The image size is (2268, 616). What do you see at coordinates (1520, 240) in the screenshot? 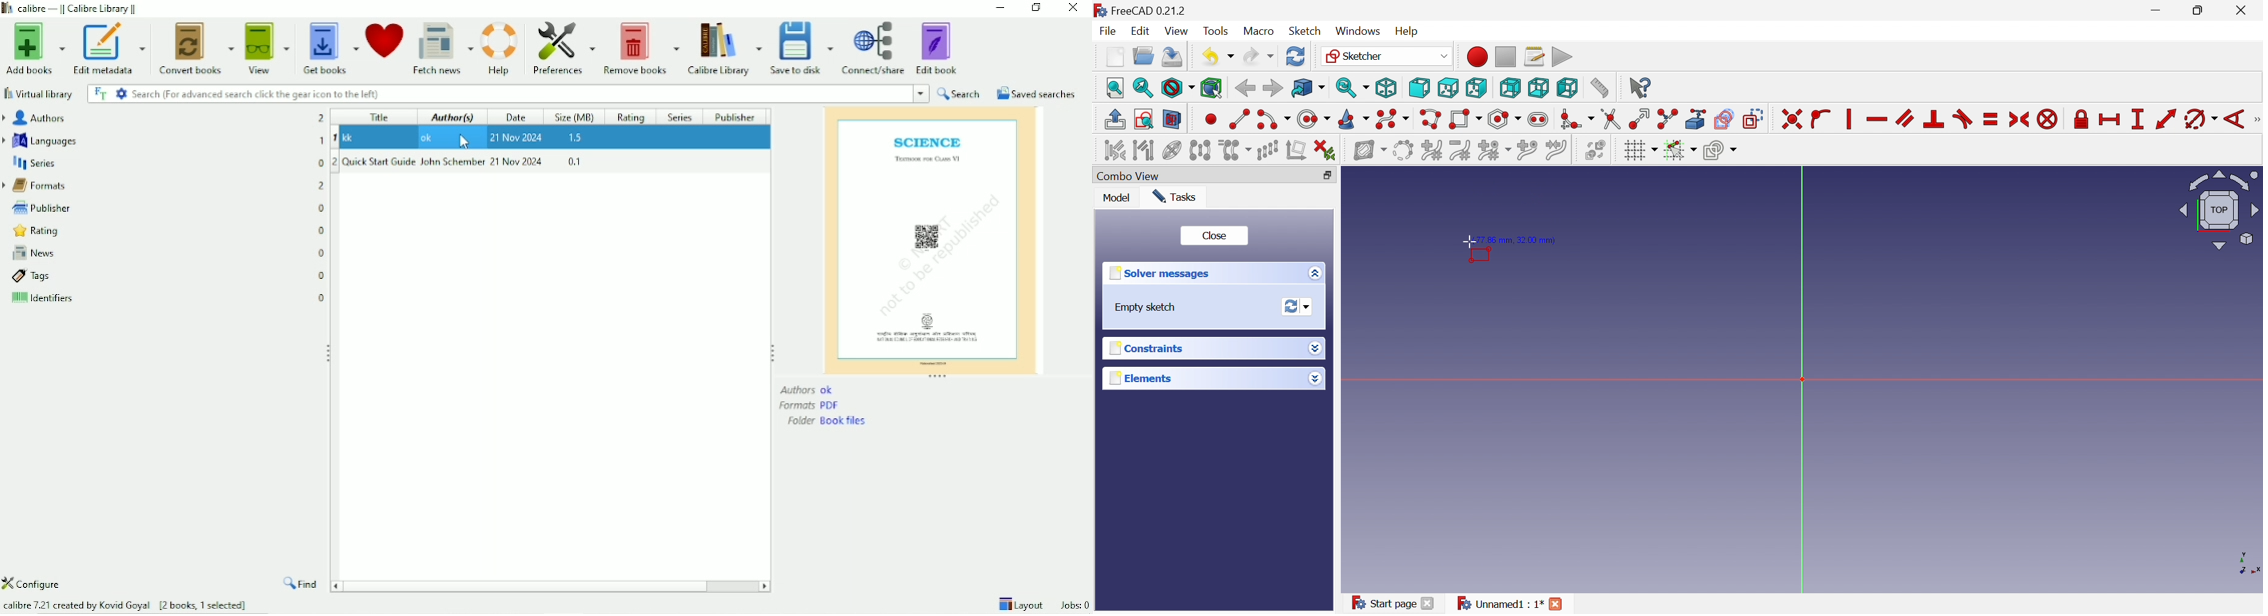
I see `7.86mm, 32.00mm` at bounding box center [1520, 240].